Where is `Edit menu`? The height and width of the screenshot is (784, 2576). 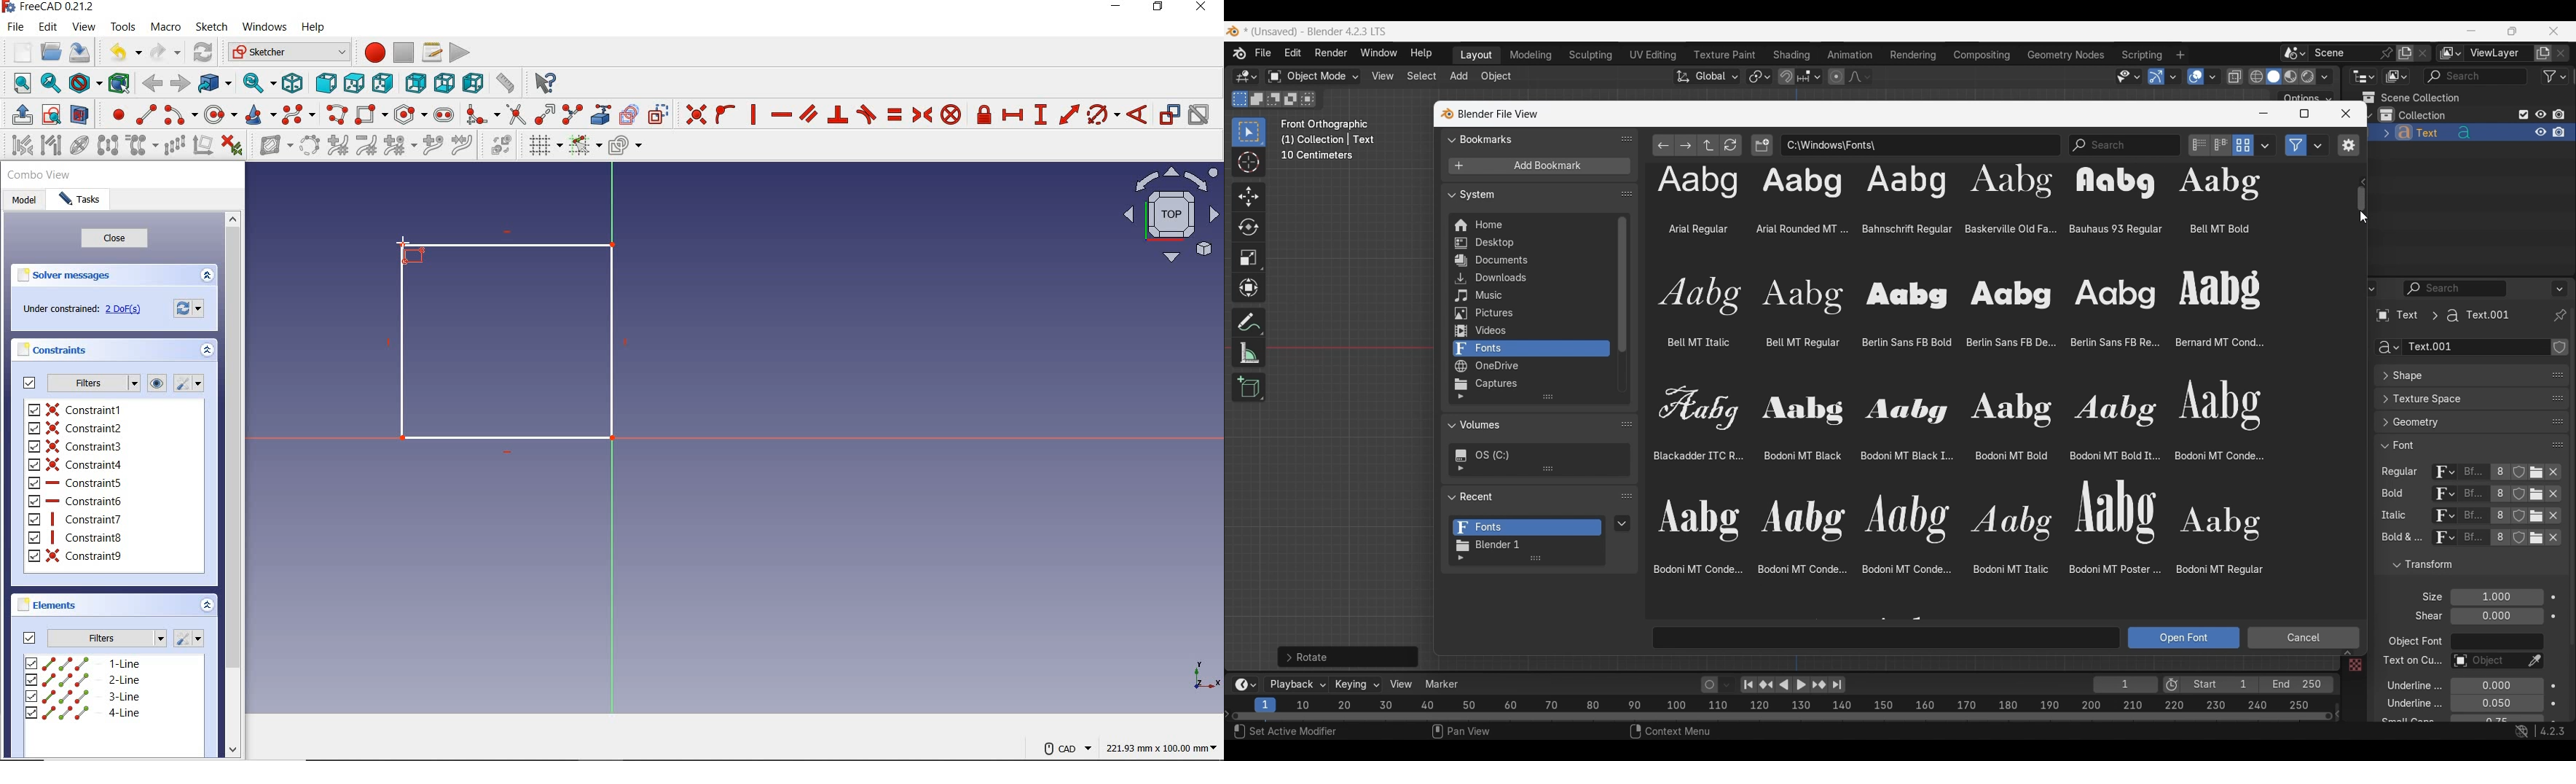
Edit menu is located at coordinates (1293, 54).